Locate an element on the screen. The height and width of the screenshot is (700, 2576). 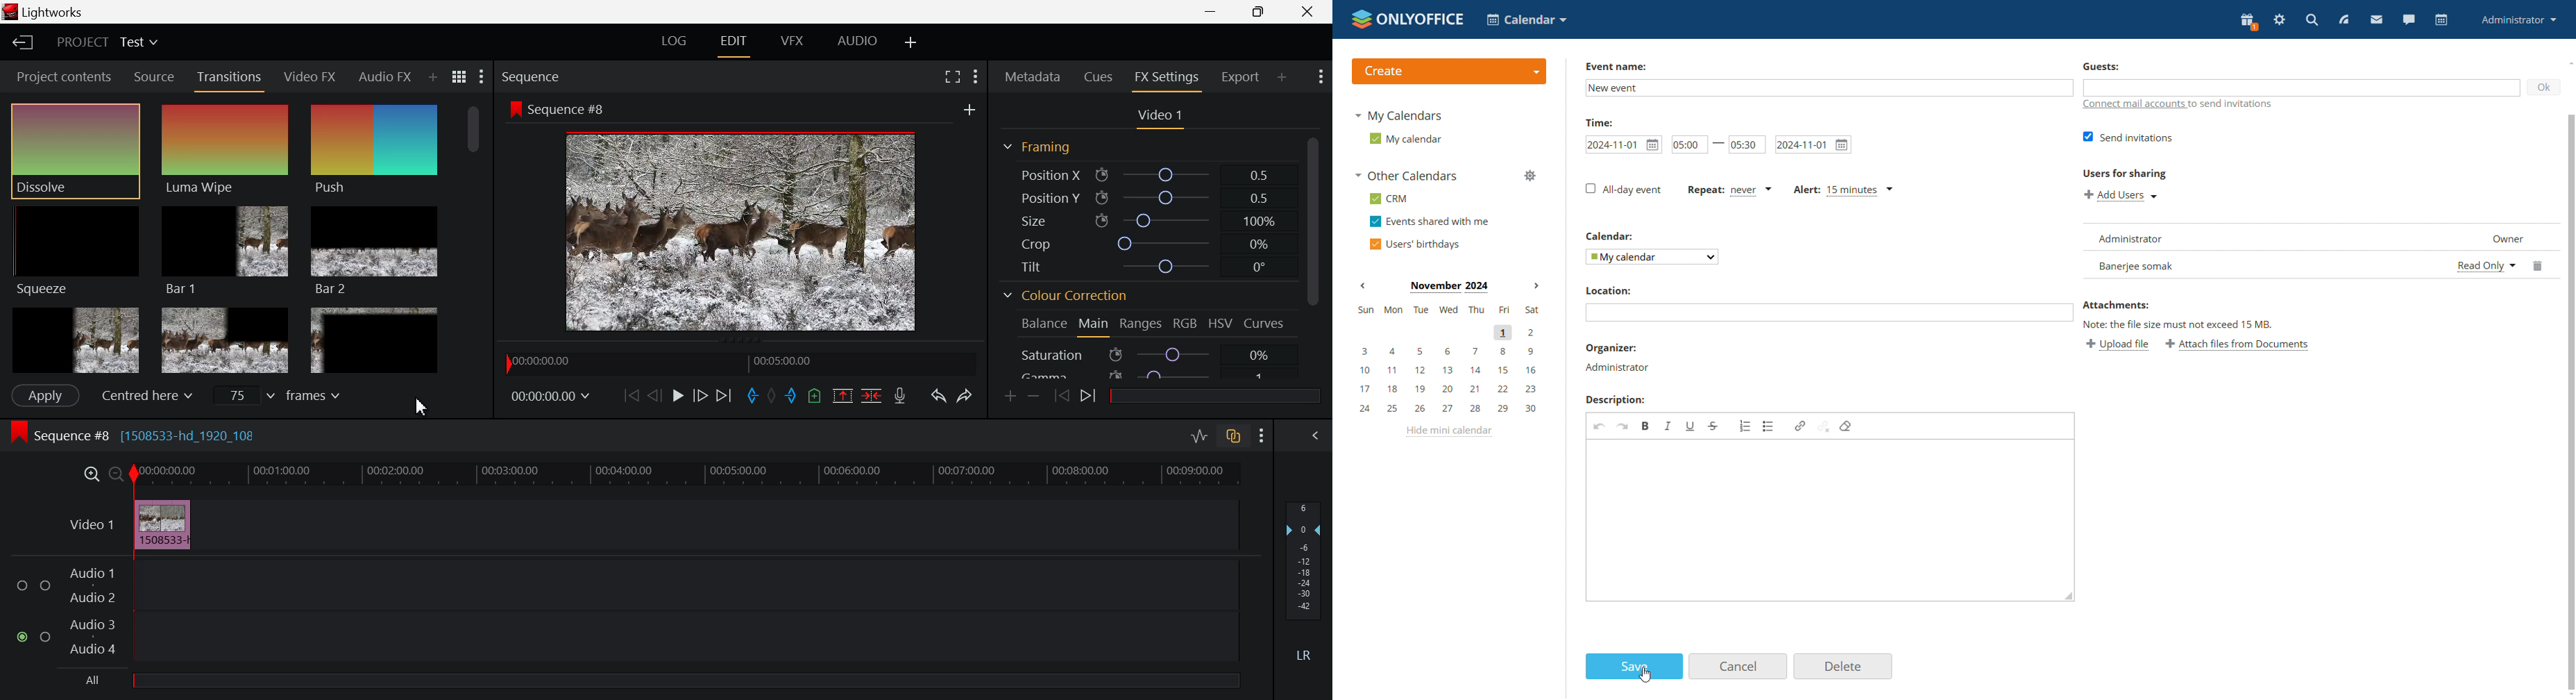
Colour Correction is located at coordinates (1069, 297).